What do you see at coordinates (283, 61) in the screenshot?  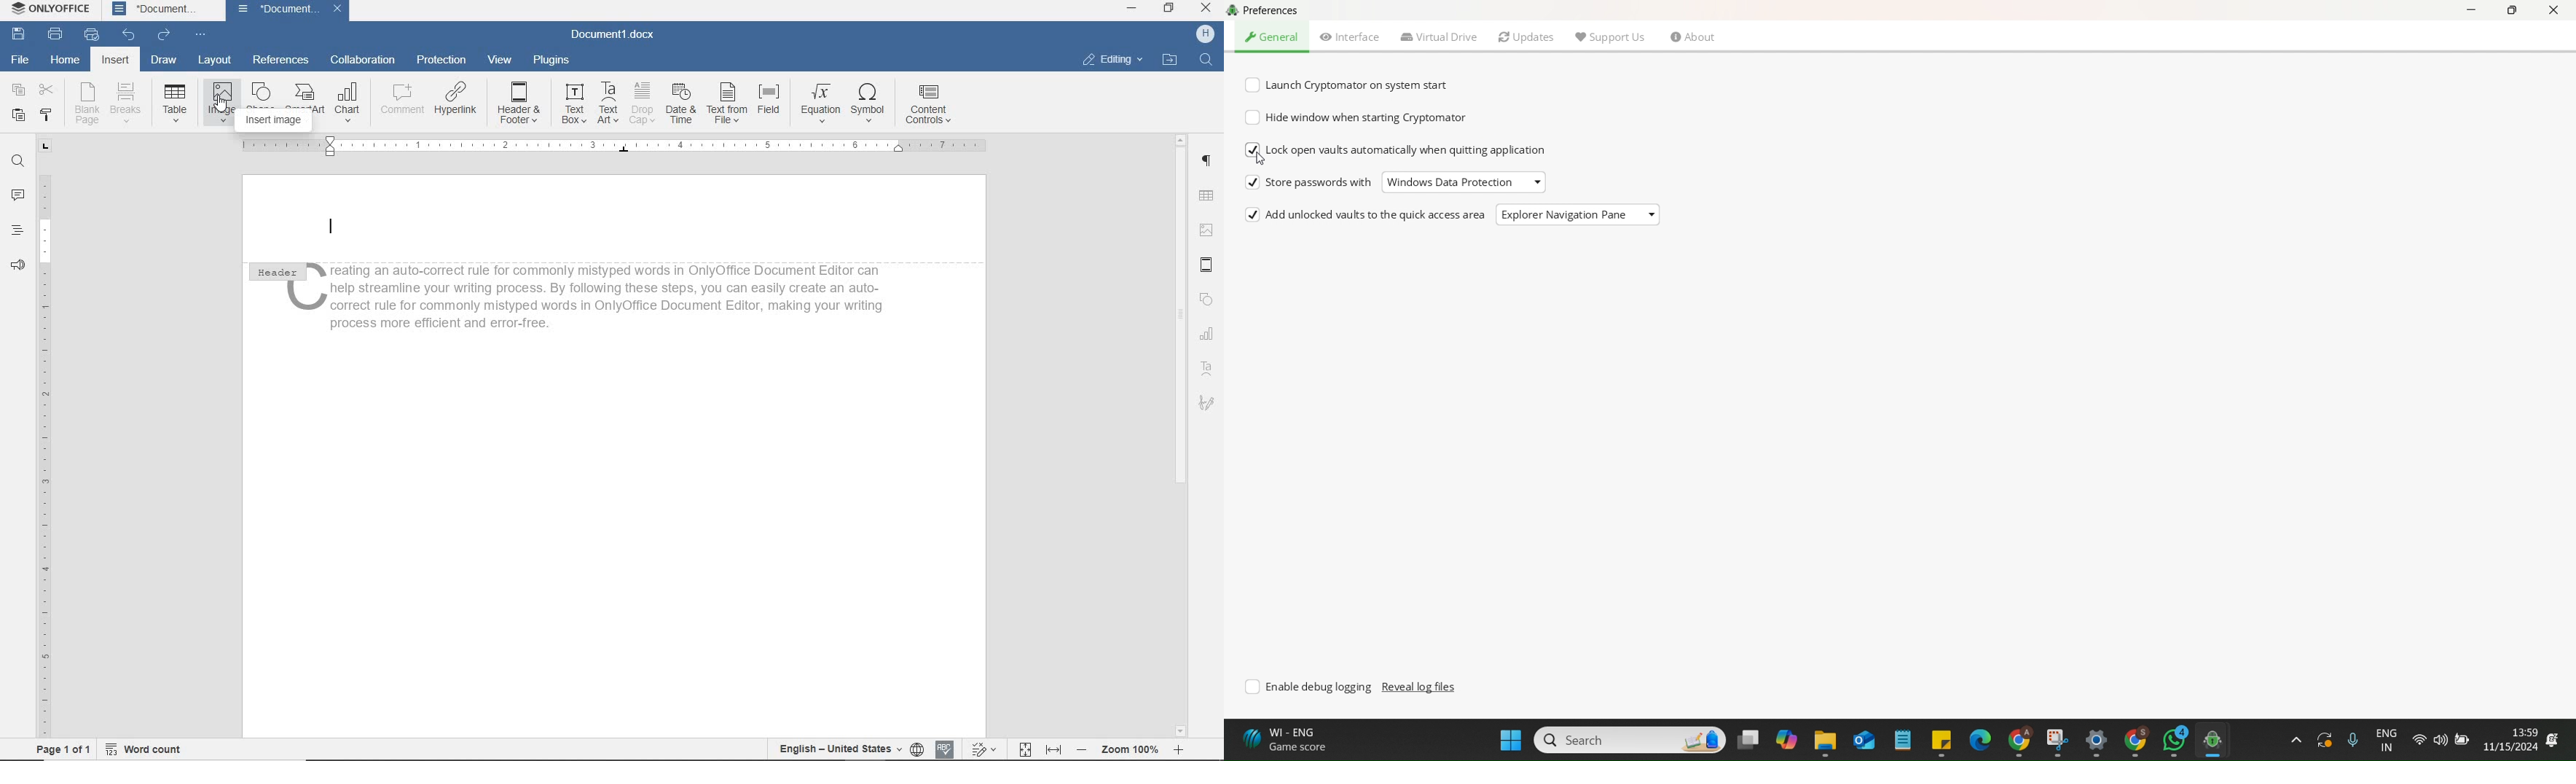 I see `REFERENCES` at bounding box center [283, 61].